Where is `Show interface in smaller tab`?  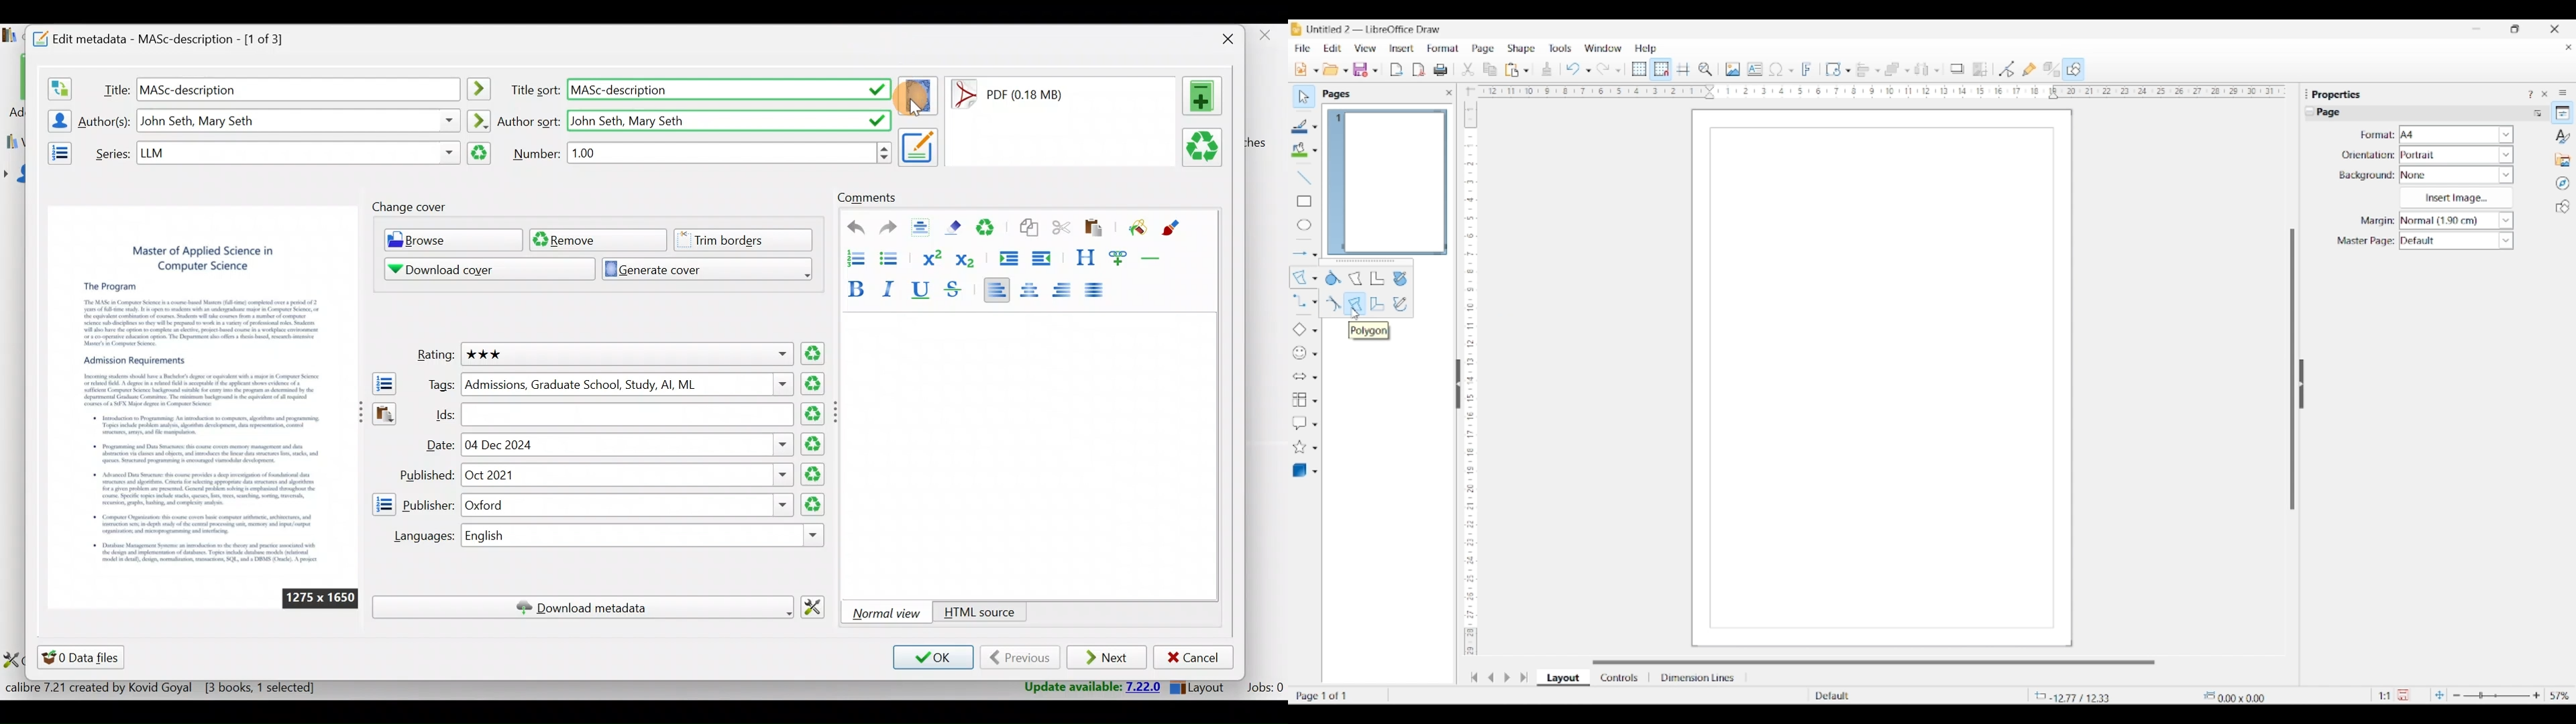 Show interface in smaller tab is located at coordinates (2514, 29).